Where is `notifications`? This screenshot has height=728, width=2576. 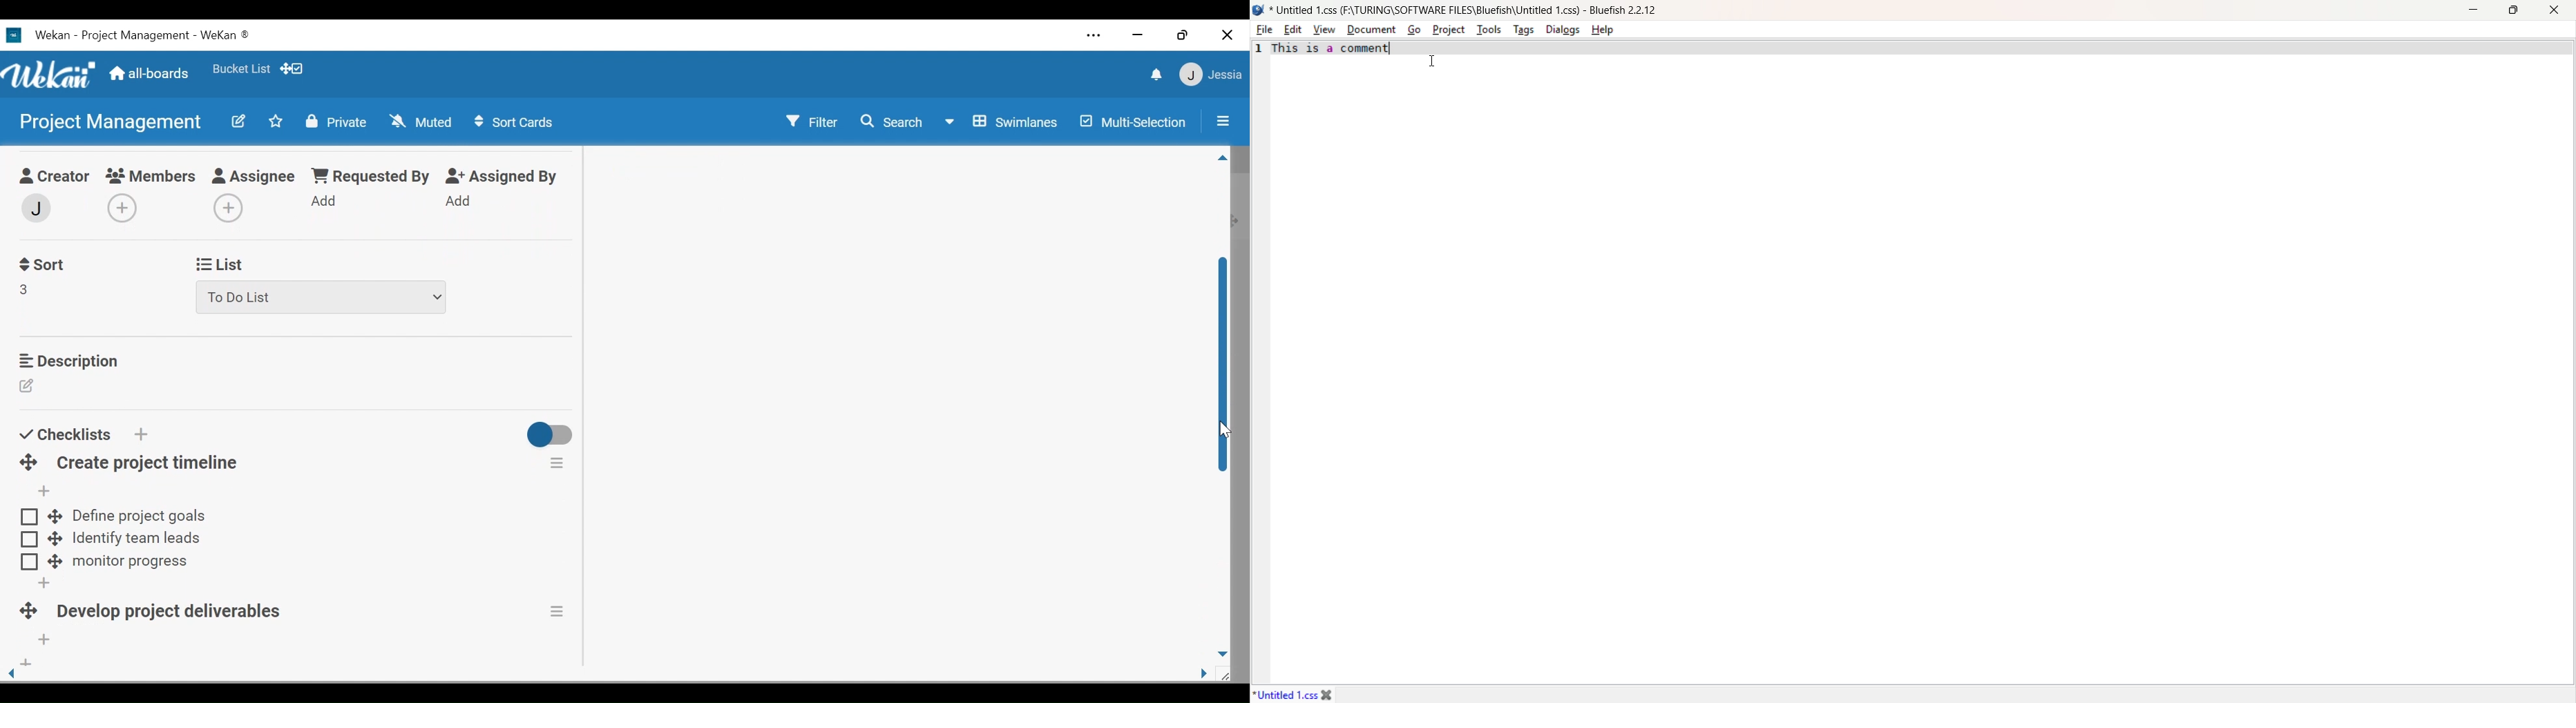
notifications is located at coordinates (1154, 74).